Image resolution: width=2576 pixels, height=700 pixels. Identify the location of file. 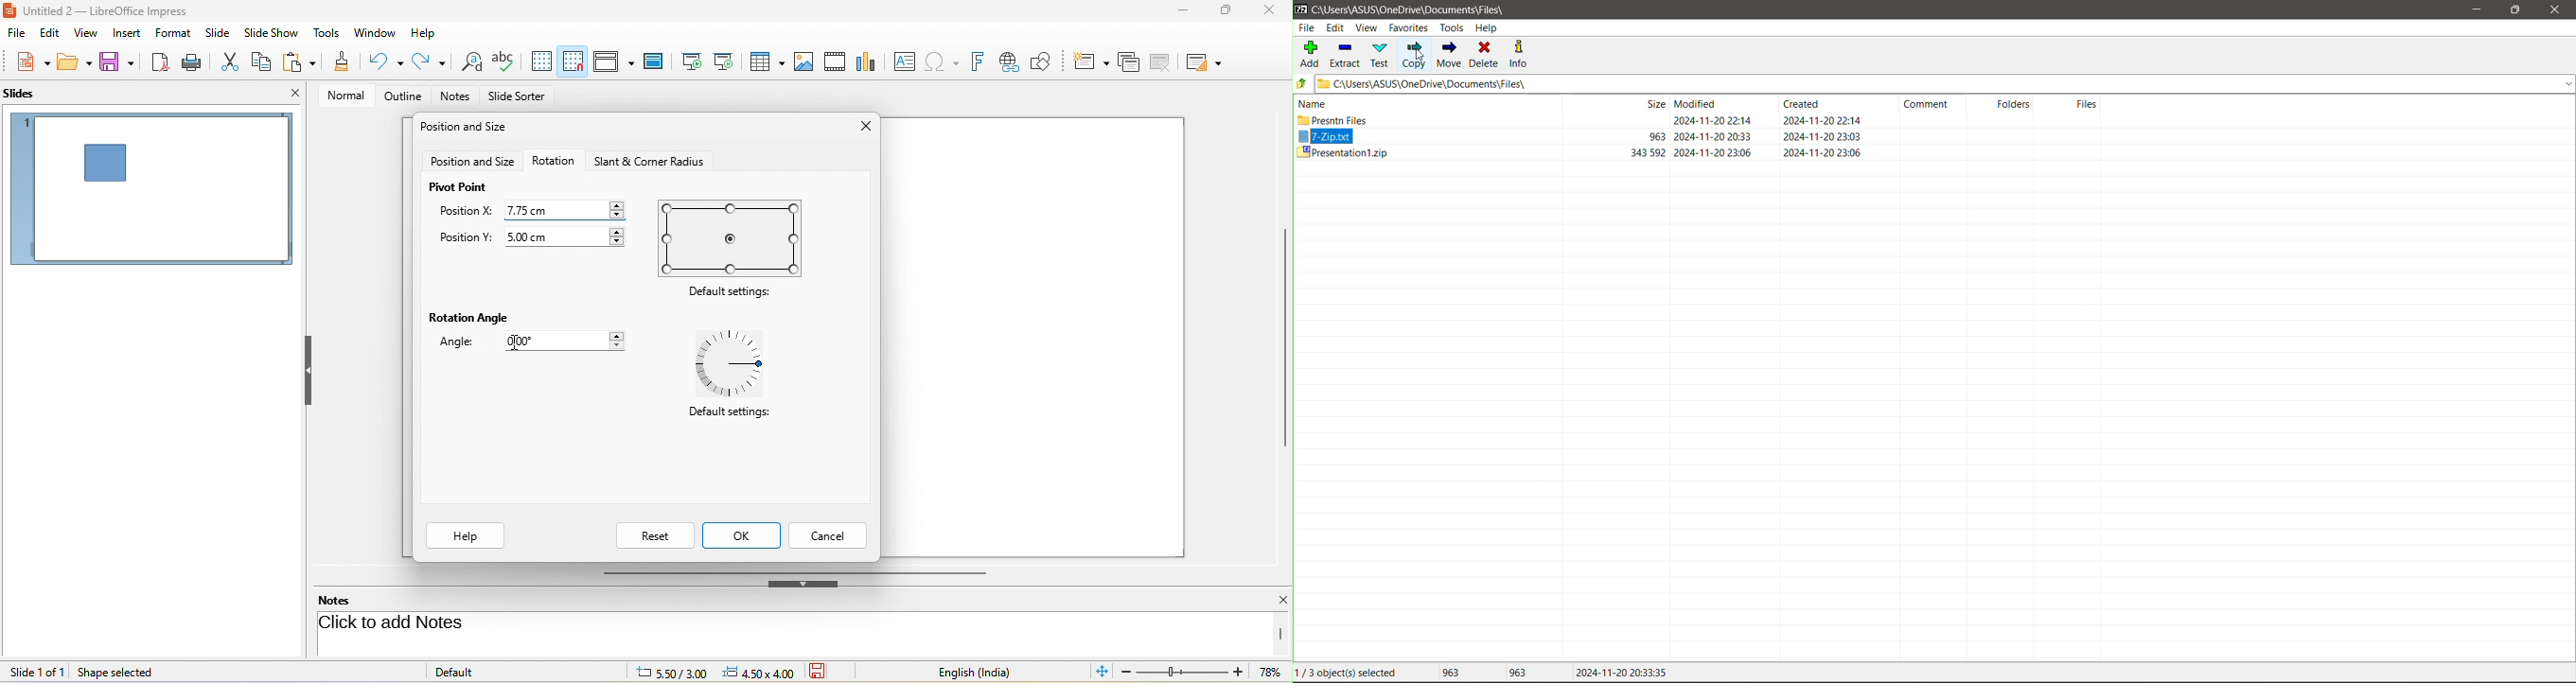
(17, 34).